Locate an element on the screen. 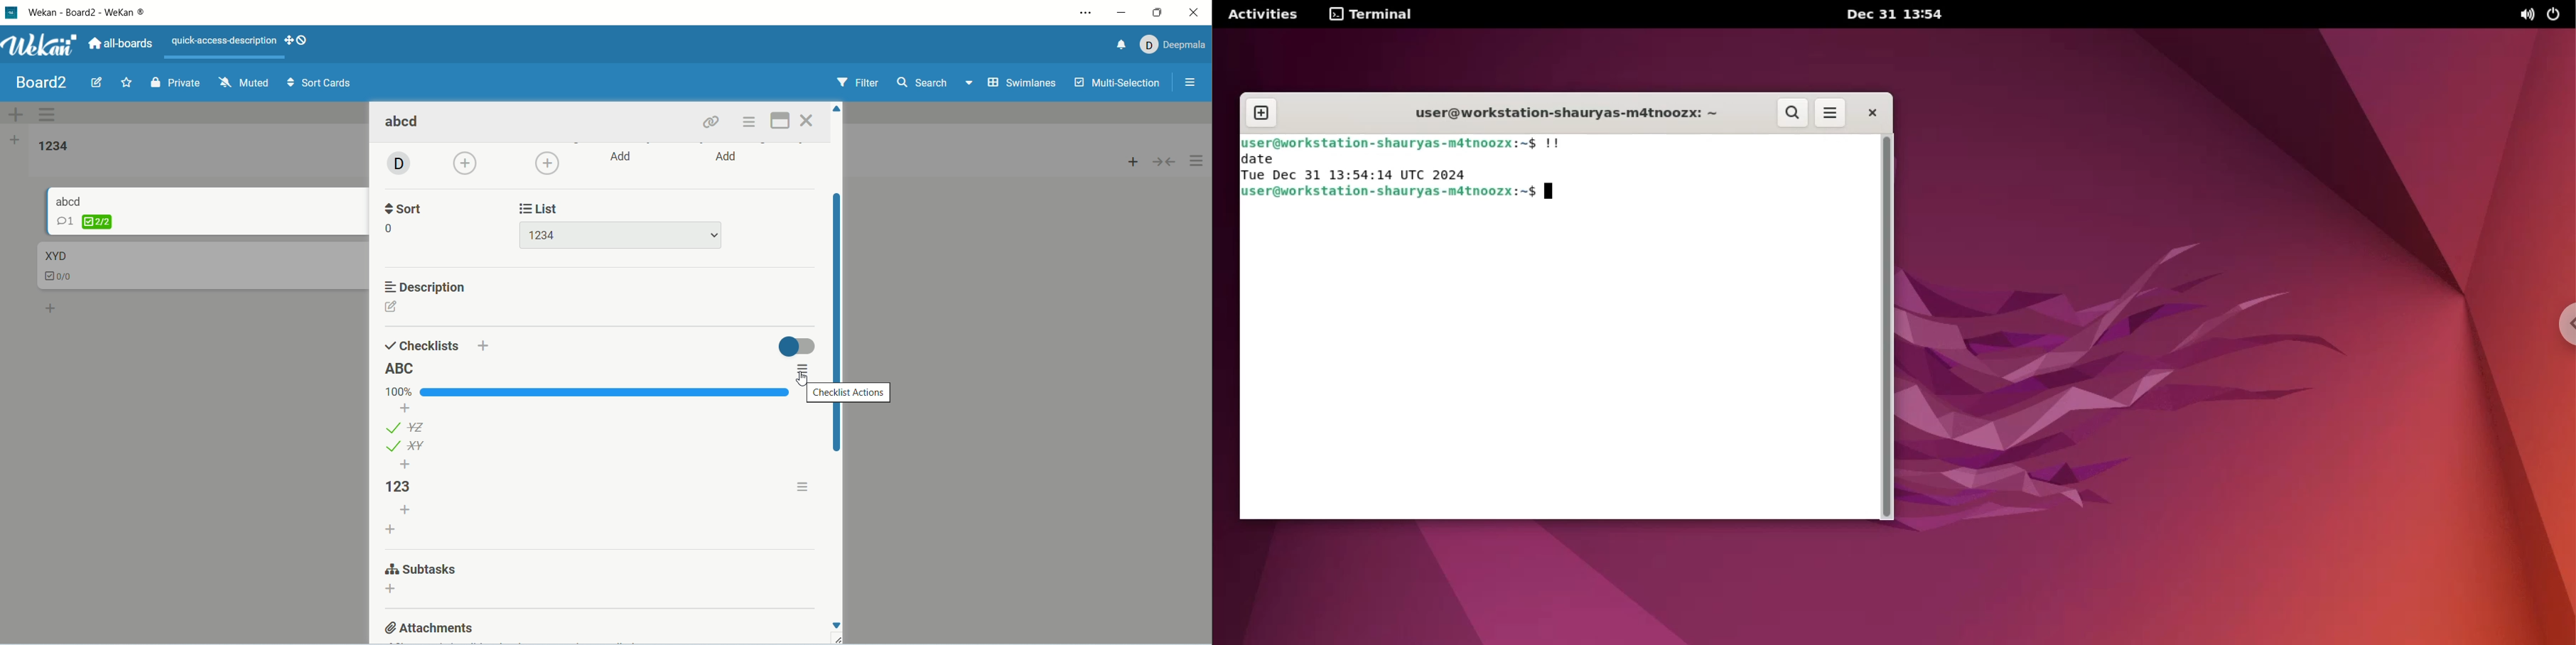  logo is located at coordinates (10, 13).